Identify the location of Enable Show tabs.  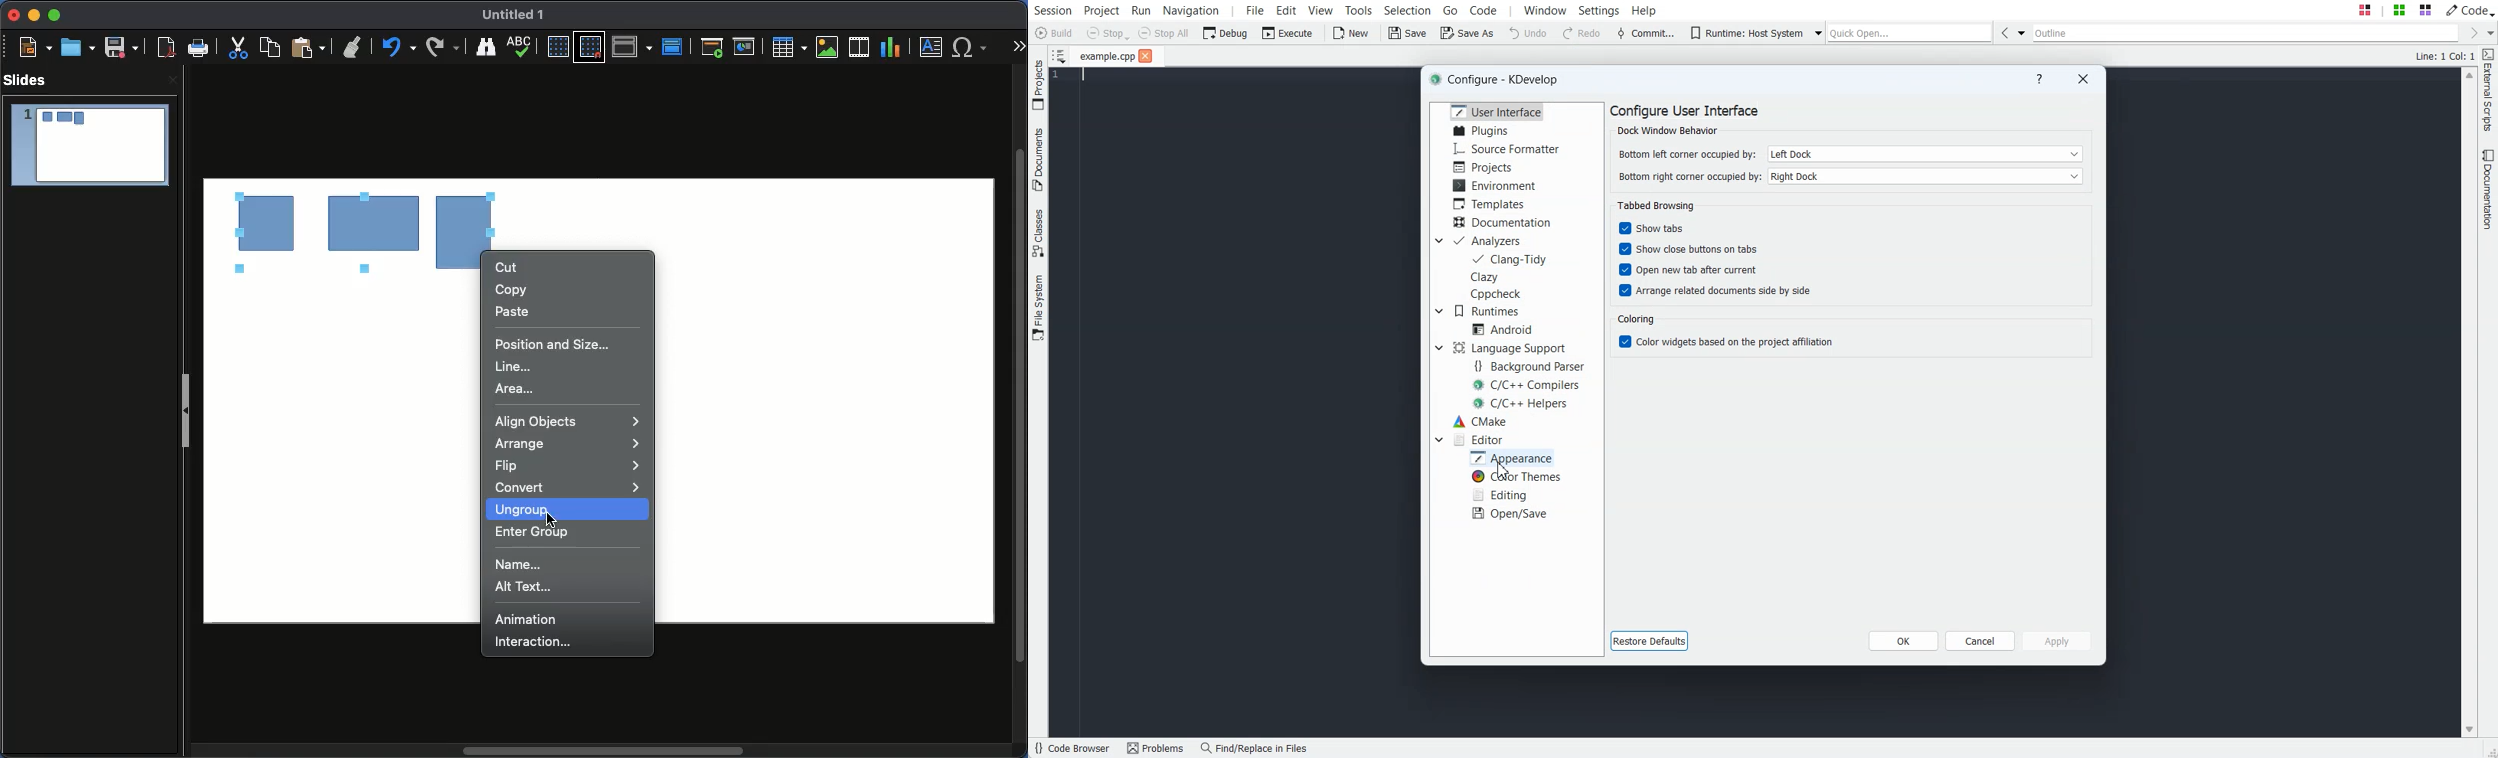
(1654, 228).